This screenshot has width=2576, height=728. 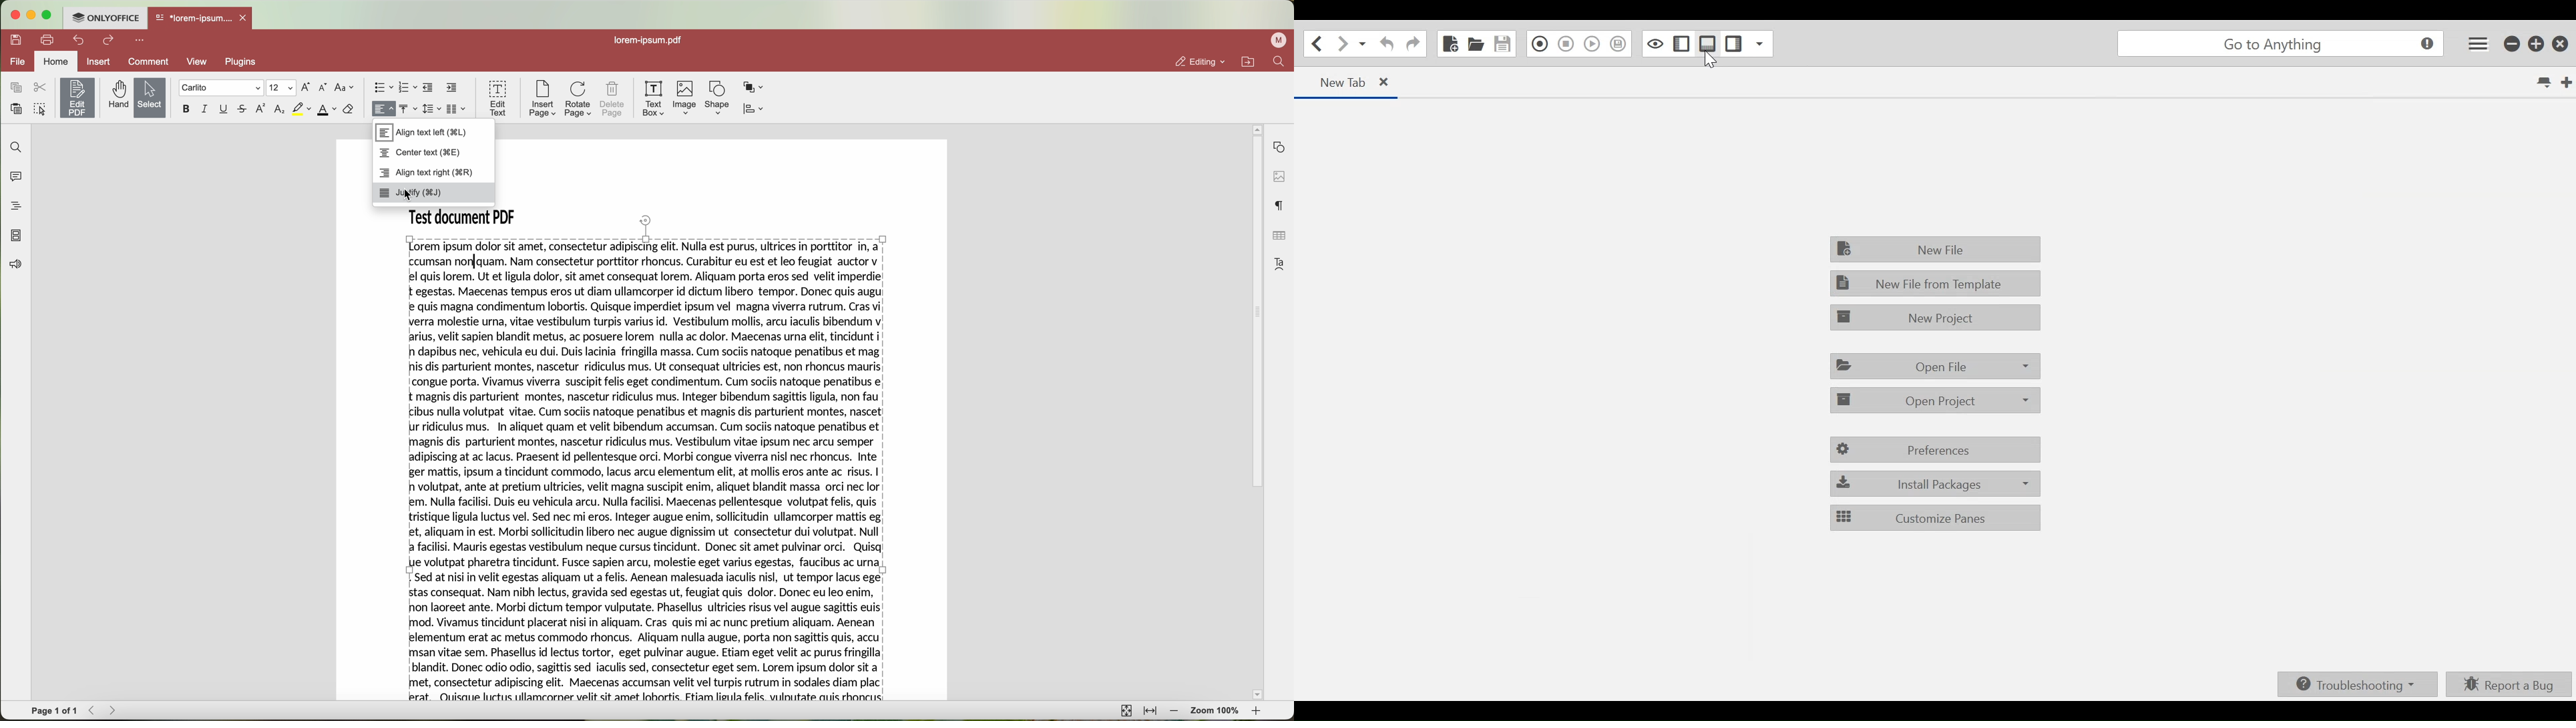 What do you see at coordinates (1363, 43) in the screenshot?
I see `Recent locations` at bounding box center [1363, 43].